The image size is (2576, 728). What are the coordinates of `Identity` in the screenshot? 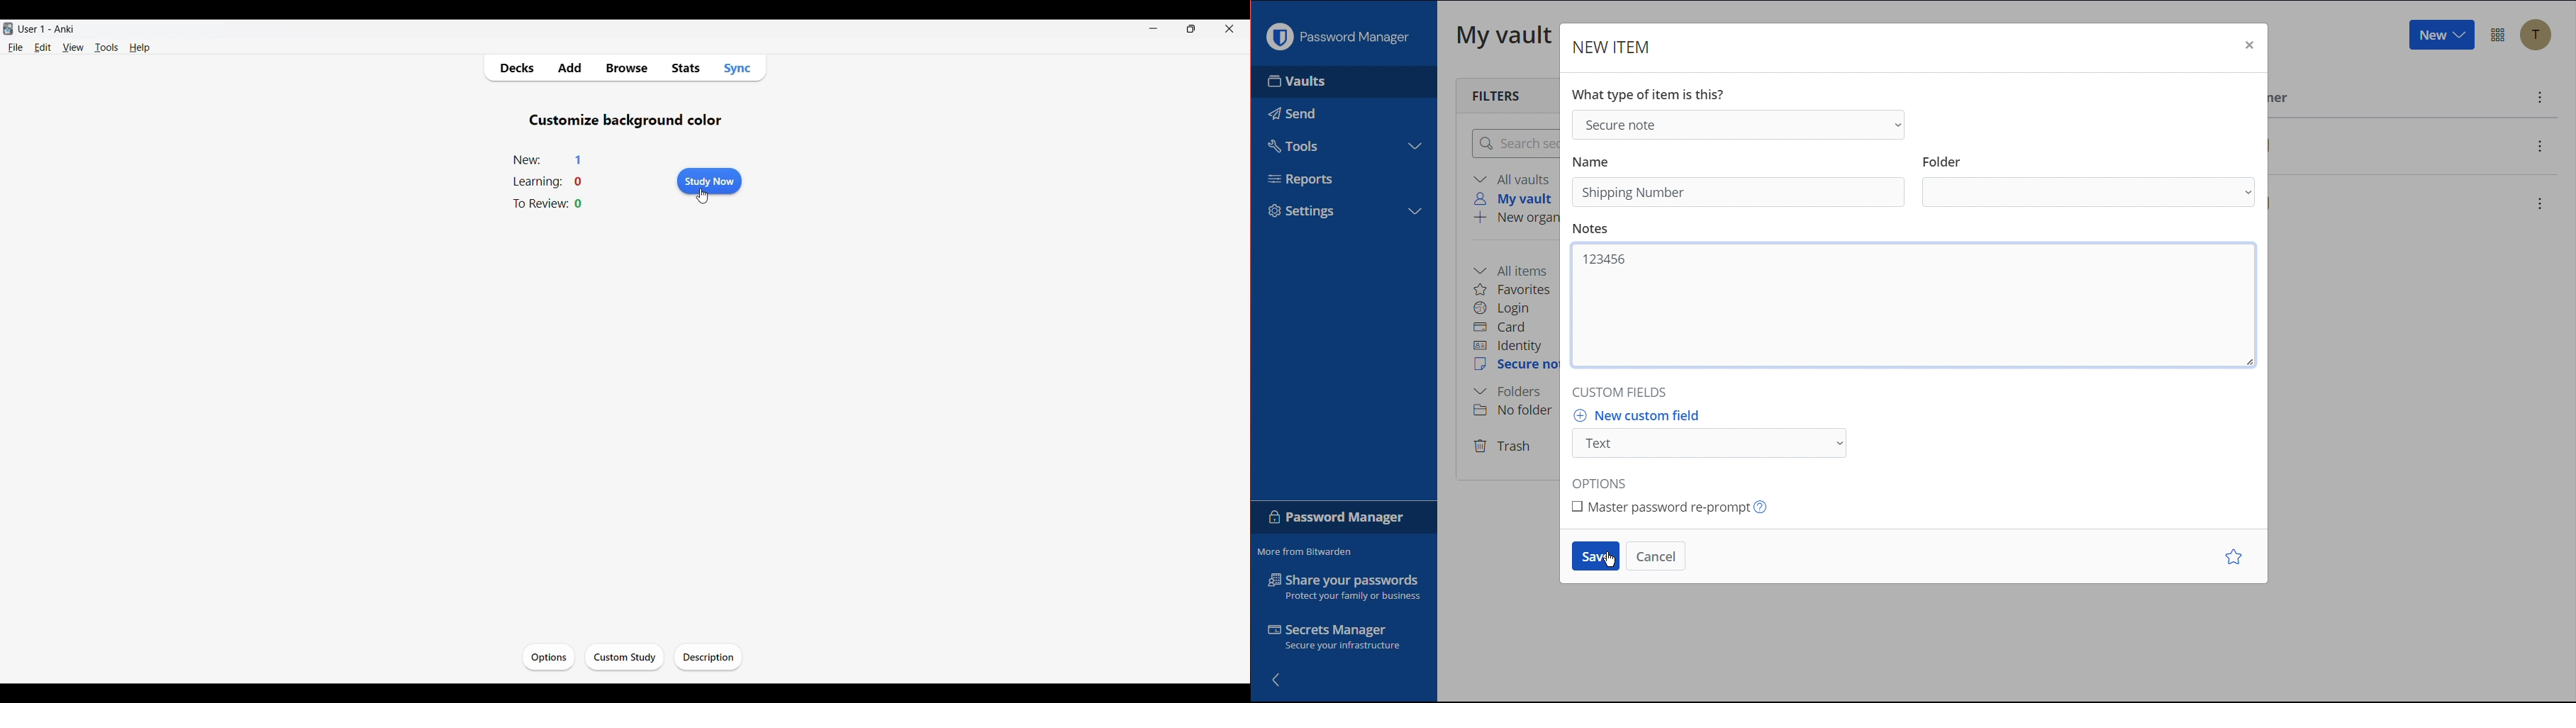 It's located at (1511, 345).